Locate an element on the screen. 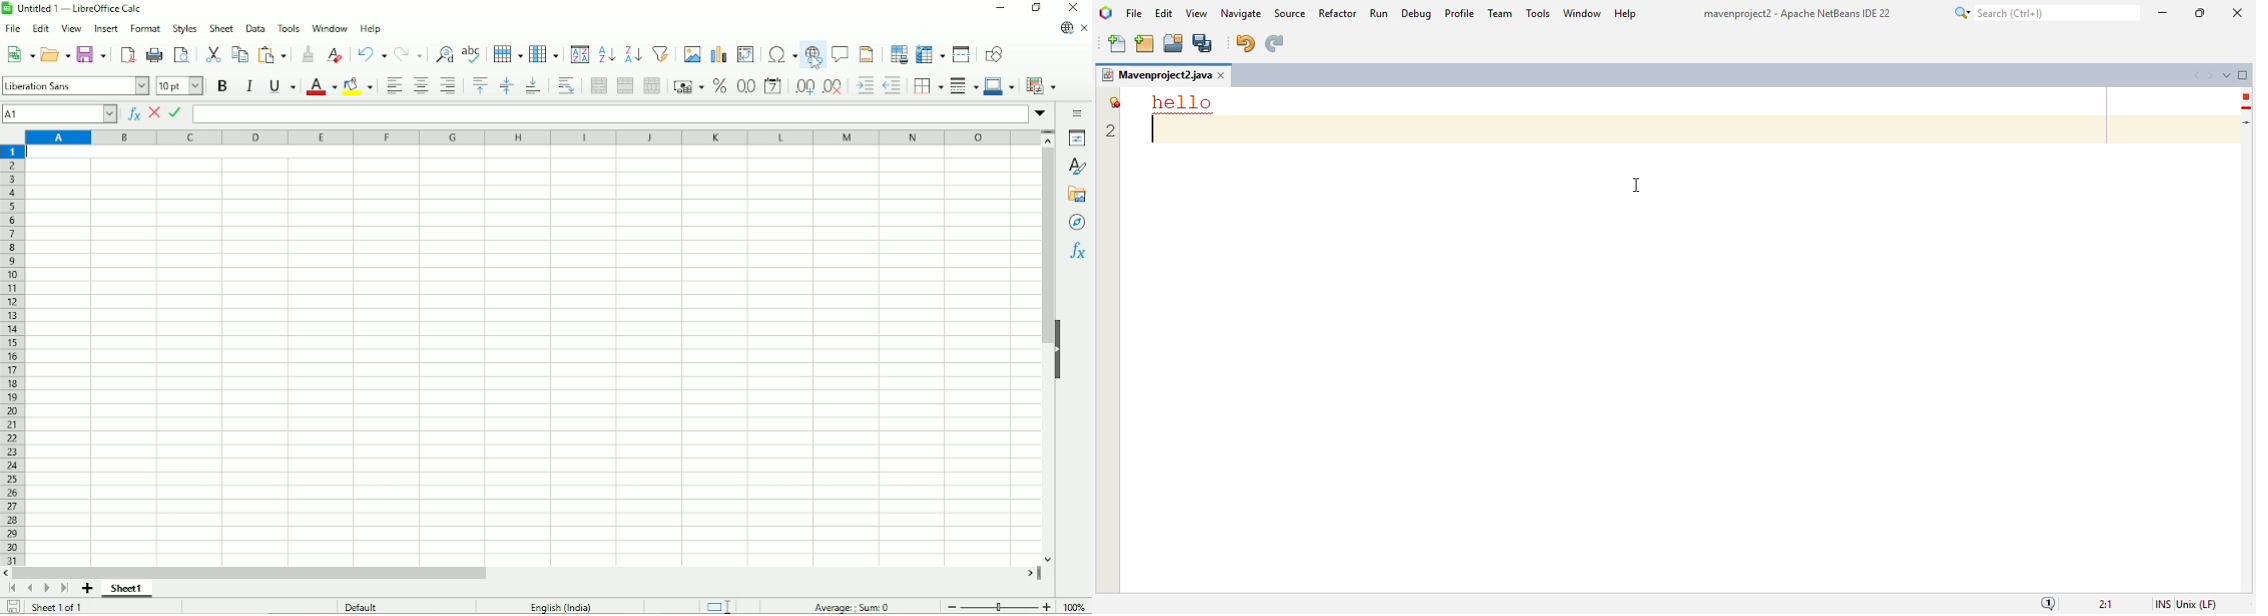 This screenshot has width=2268, height=616. Font style is located at coordinates (75, 85).